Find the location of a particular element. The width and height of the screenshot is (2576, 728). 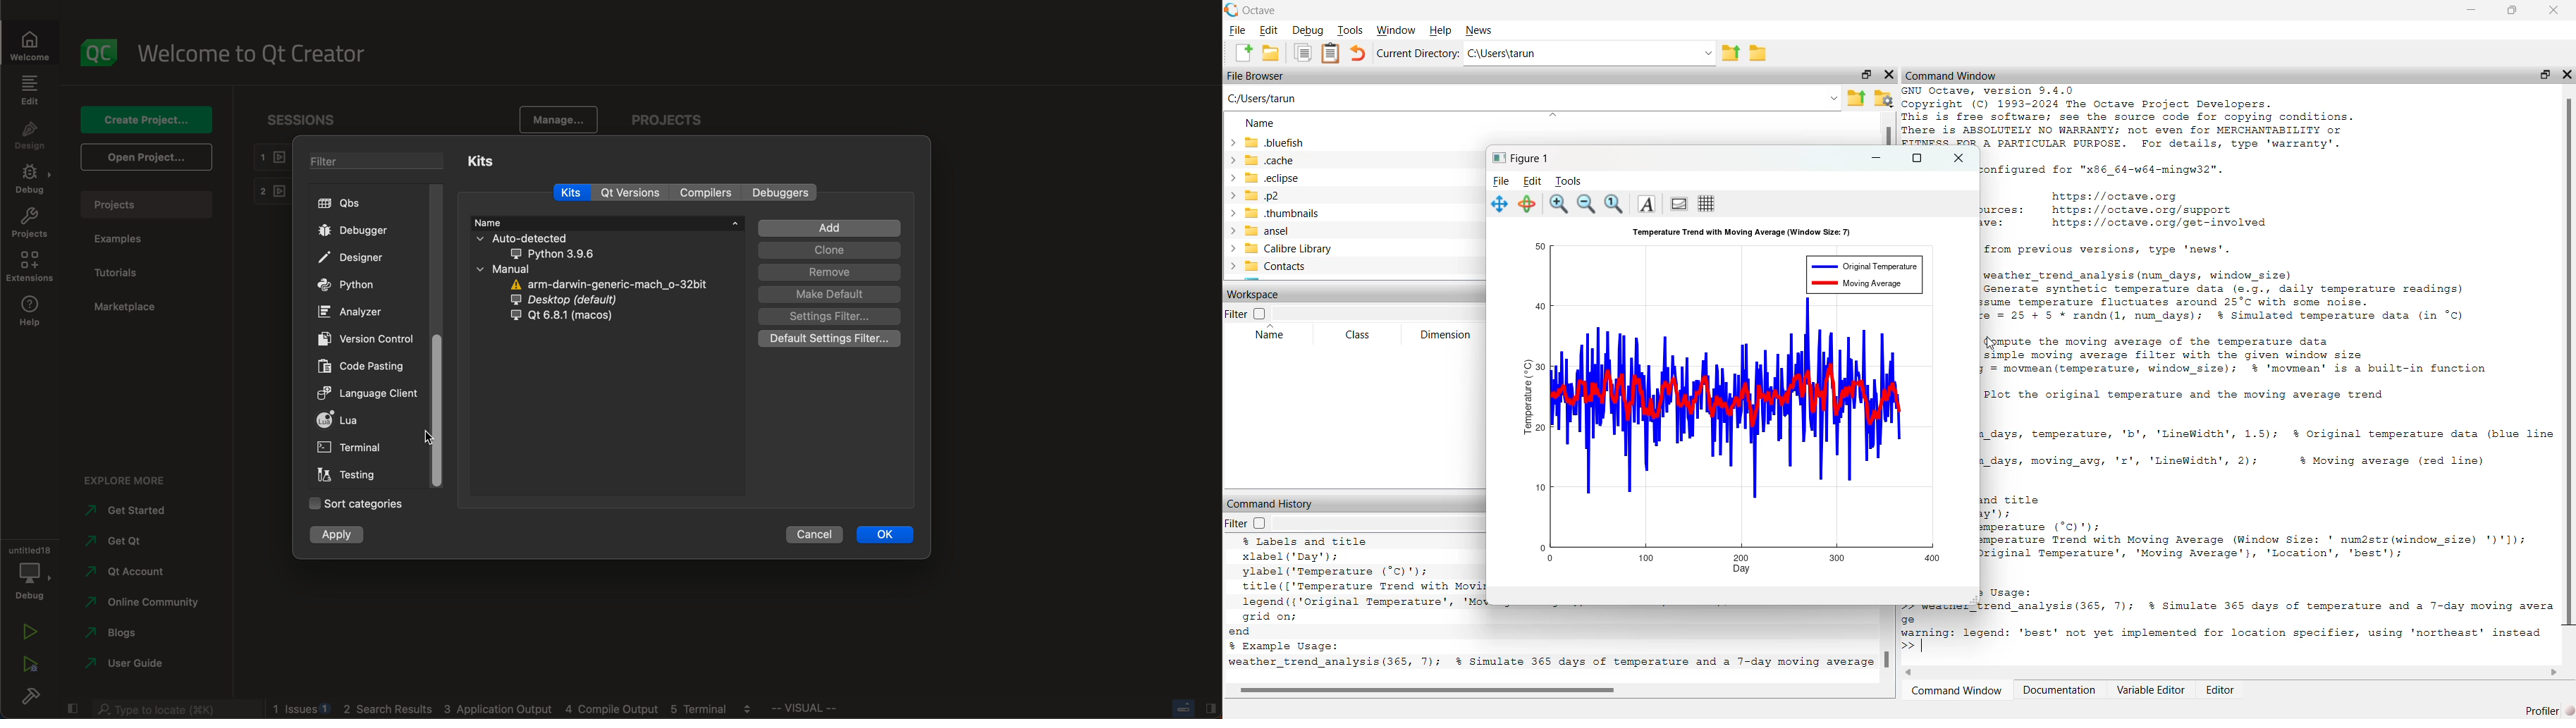

Help is located at coordinates (1440, 30).